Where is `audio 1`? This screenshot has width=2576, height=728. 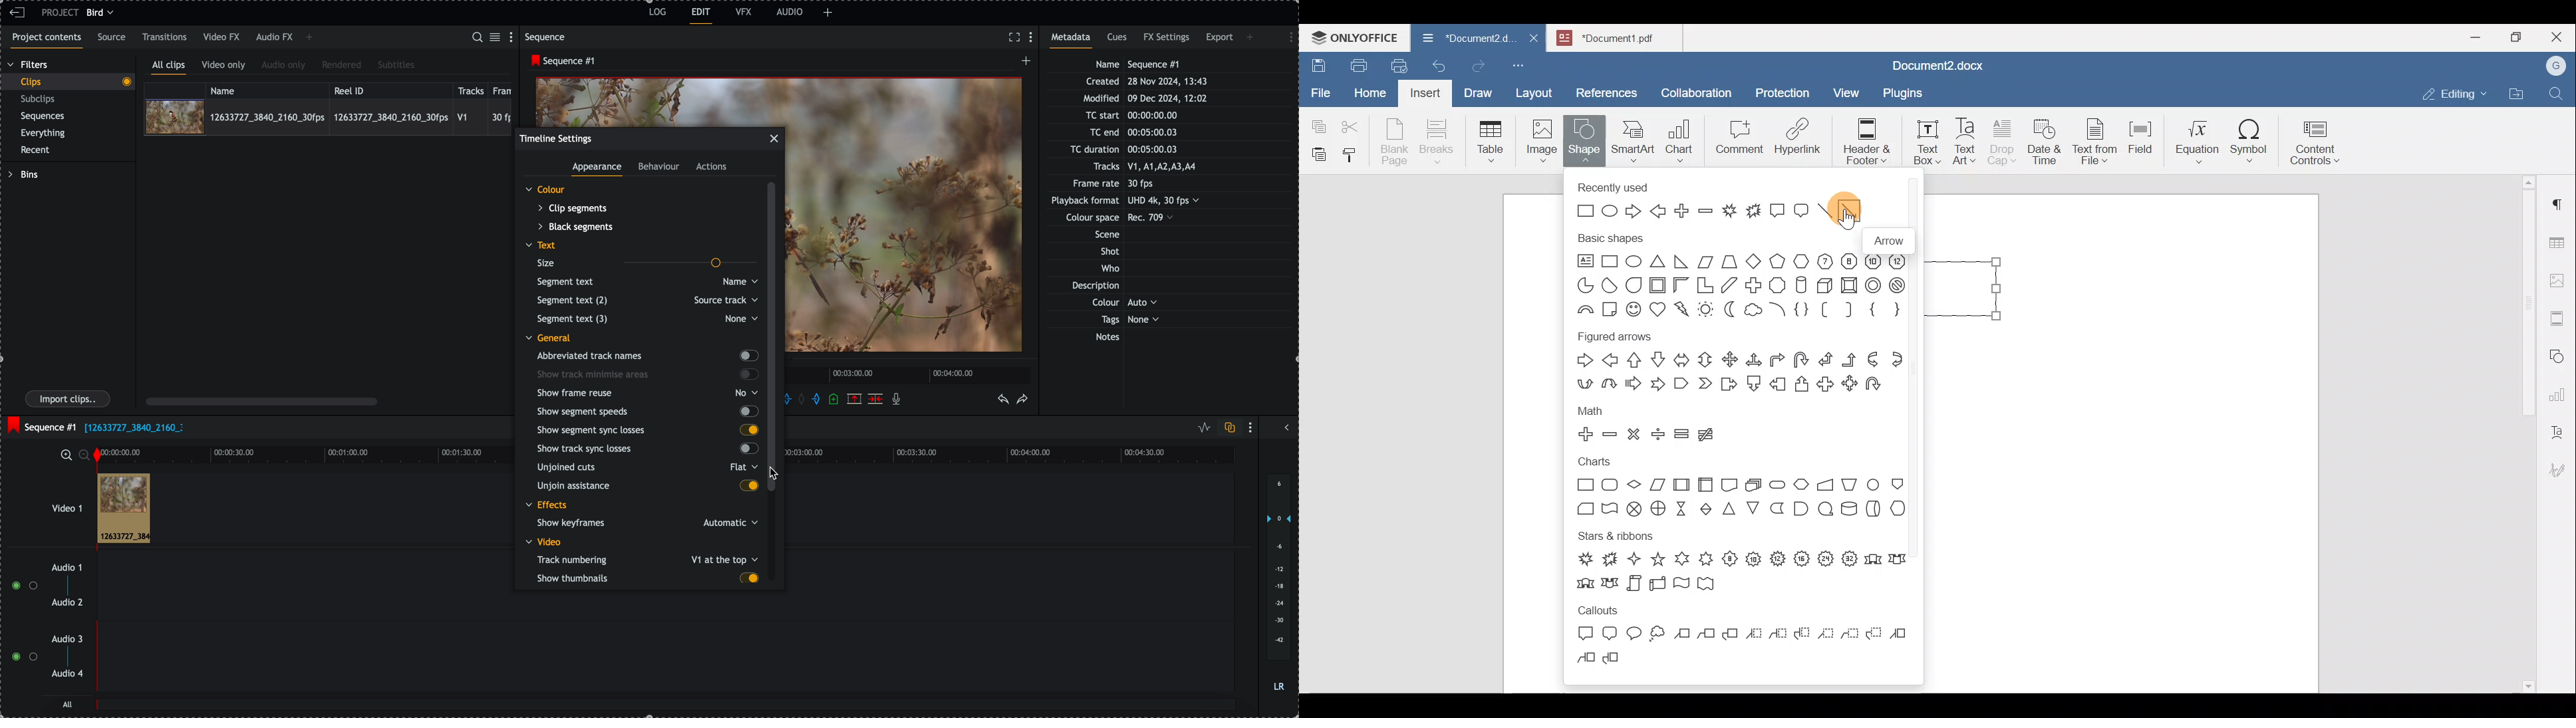 audio 1 is located at coordinates (63, 568).